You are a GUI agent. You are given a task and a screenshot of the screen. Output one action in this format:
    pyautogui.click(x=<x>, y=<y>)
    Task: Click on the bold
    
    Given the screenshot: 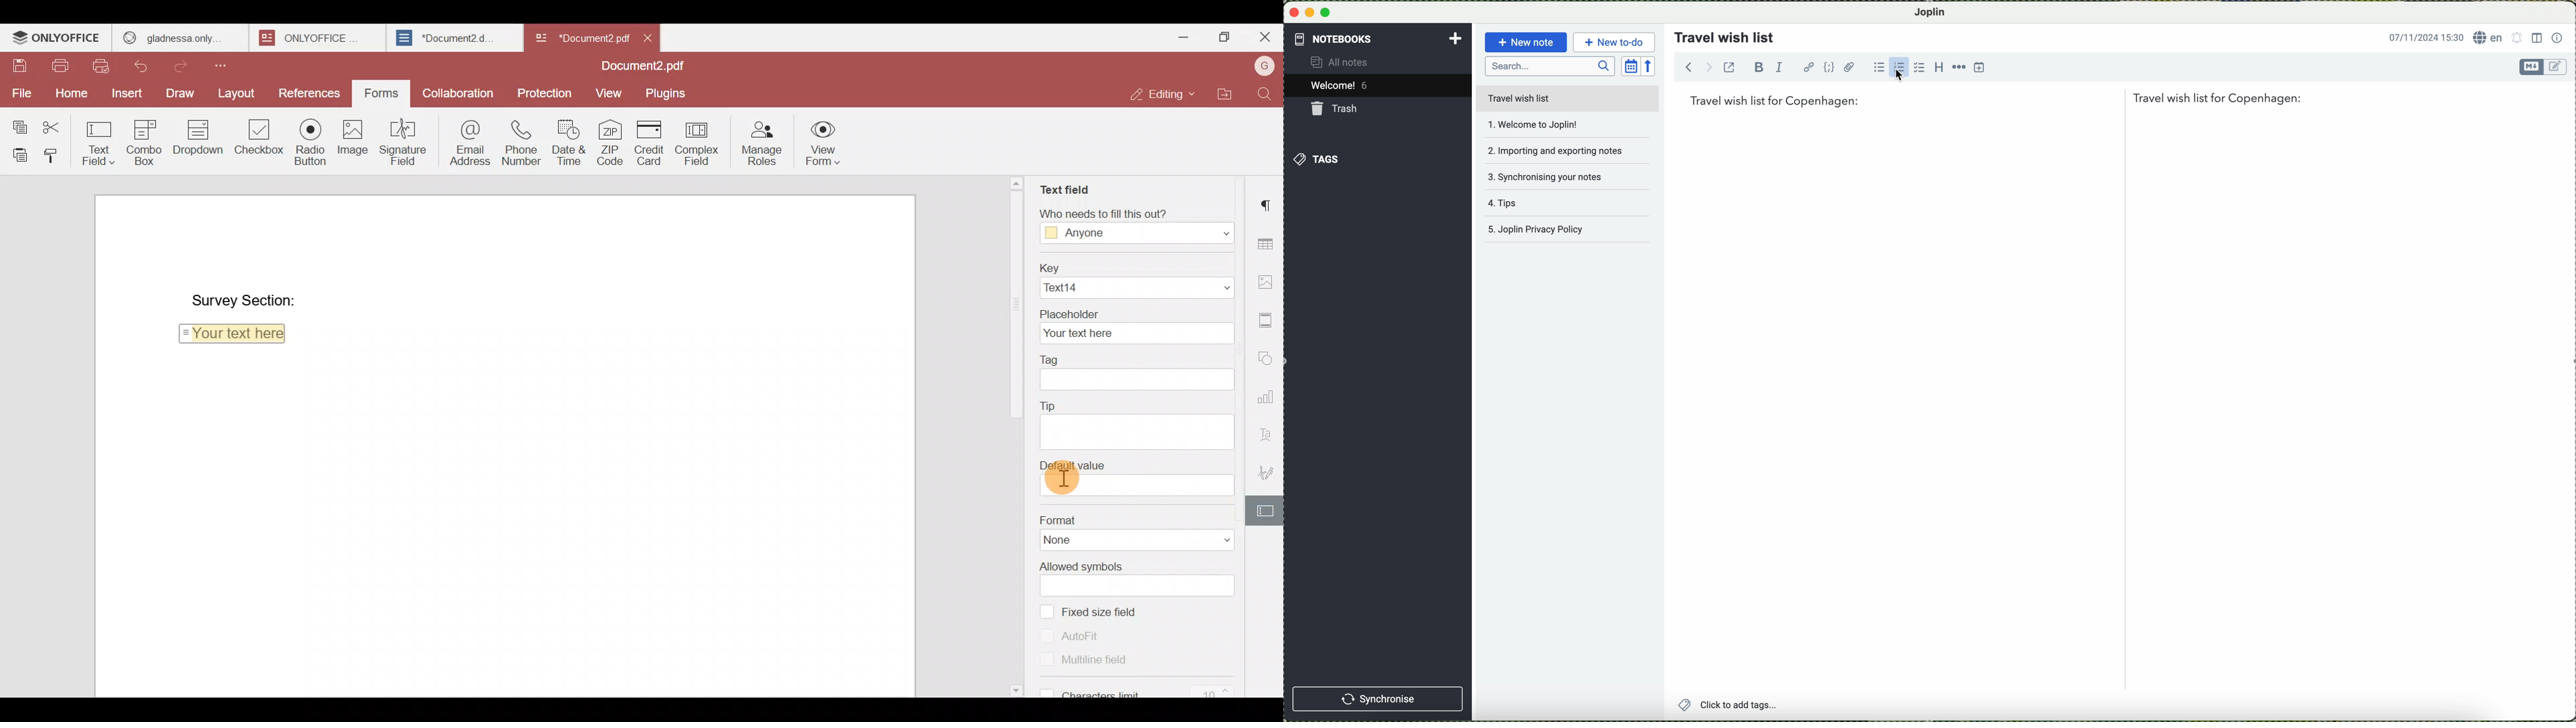 What is the action you would take?
    pyautogui.click(x=1759, y=67)
    